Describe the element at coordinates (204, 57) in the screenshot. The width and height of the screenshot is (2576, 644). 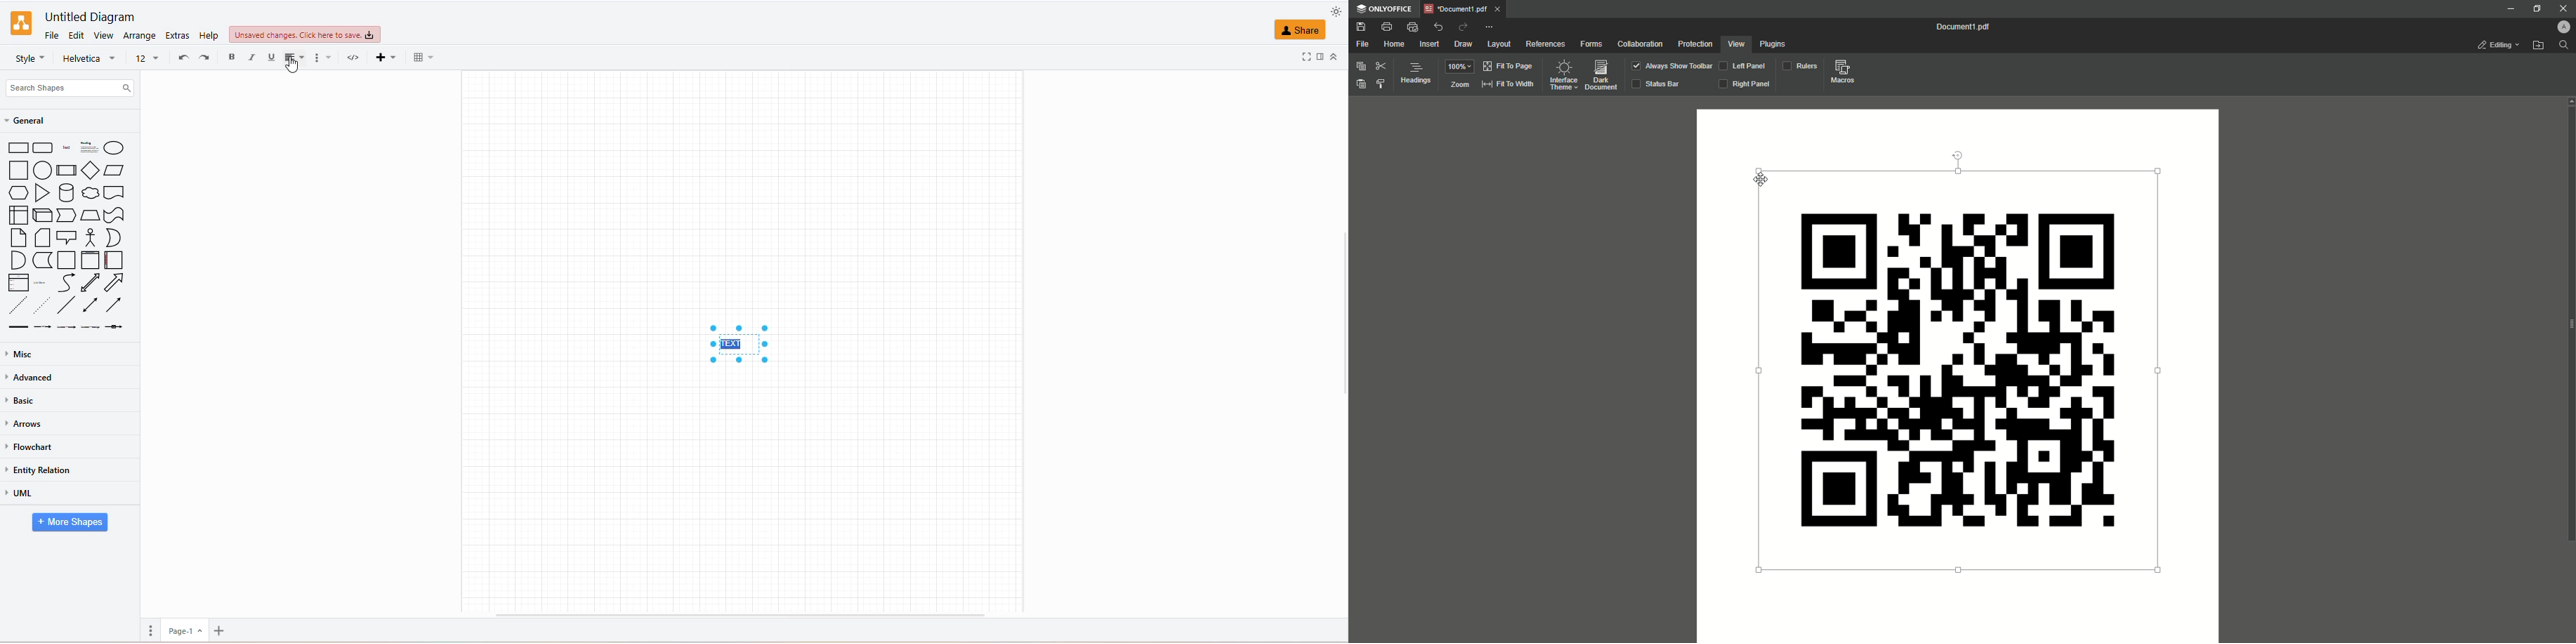
I see `redo` at that location.